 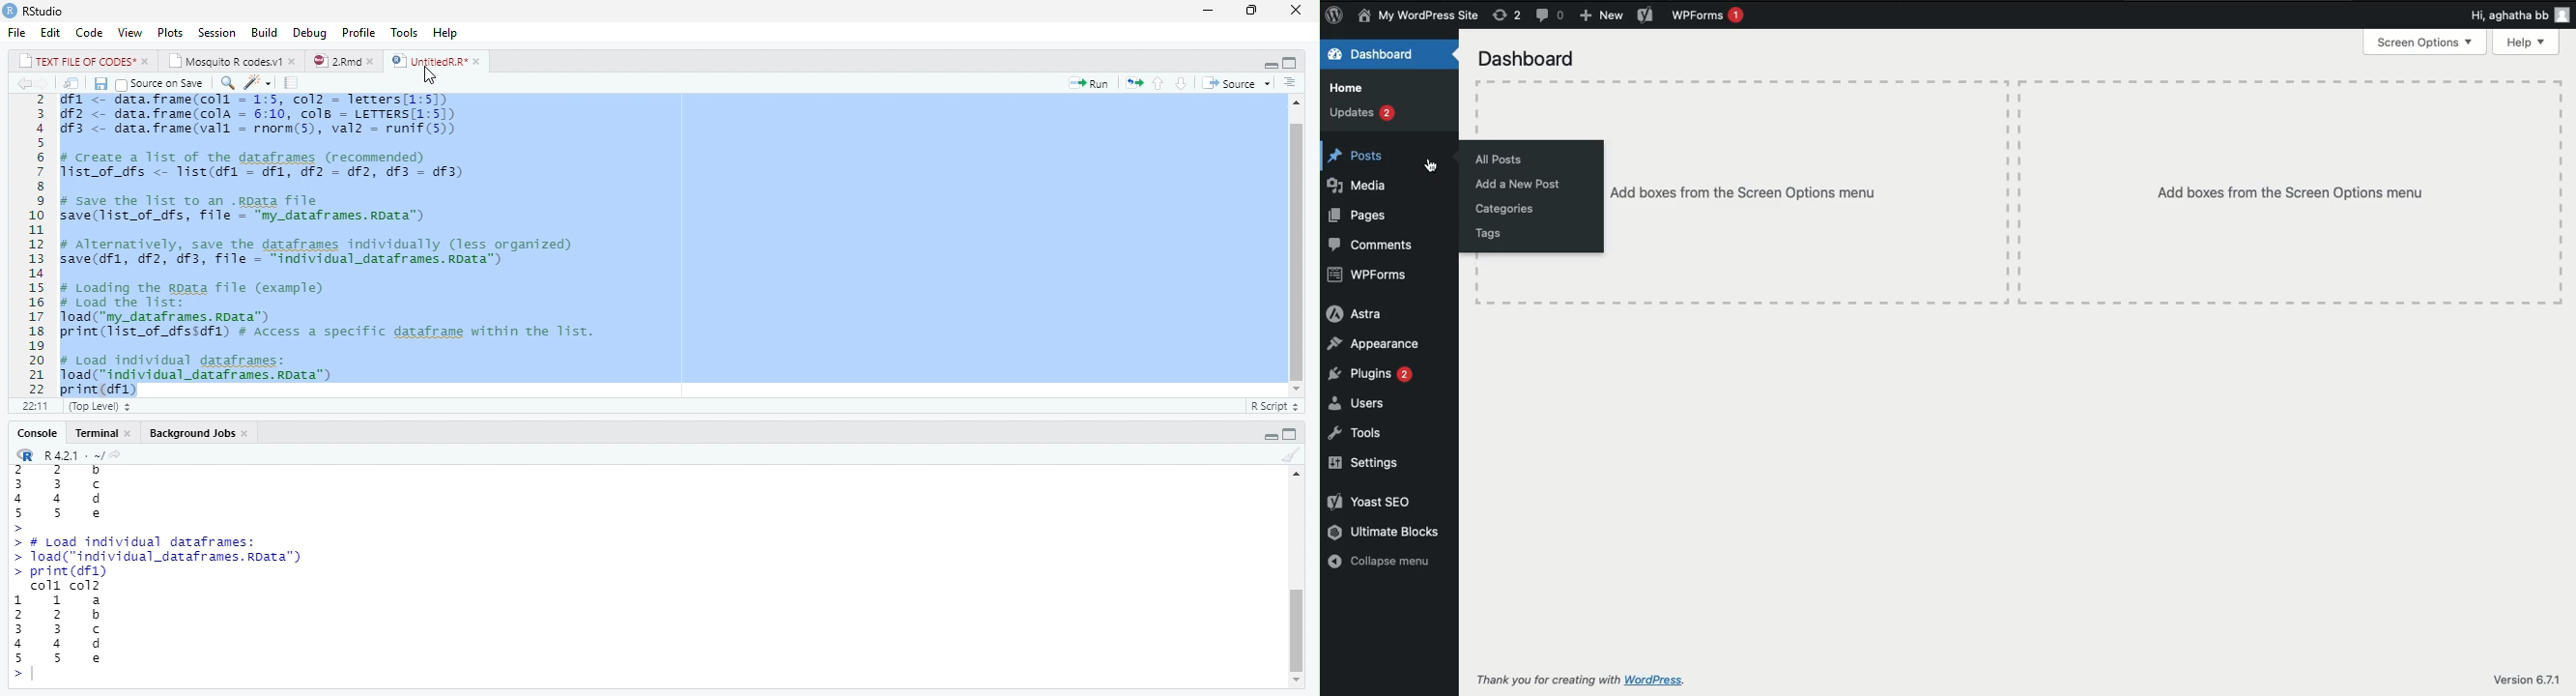 I want to click on Build, so click(x=266, y=31).